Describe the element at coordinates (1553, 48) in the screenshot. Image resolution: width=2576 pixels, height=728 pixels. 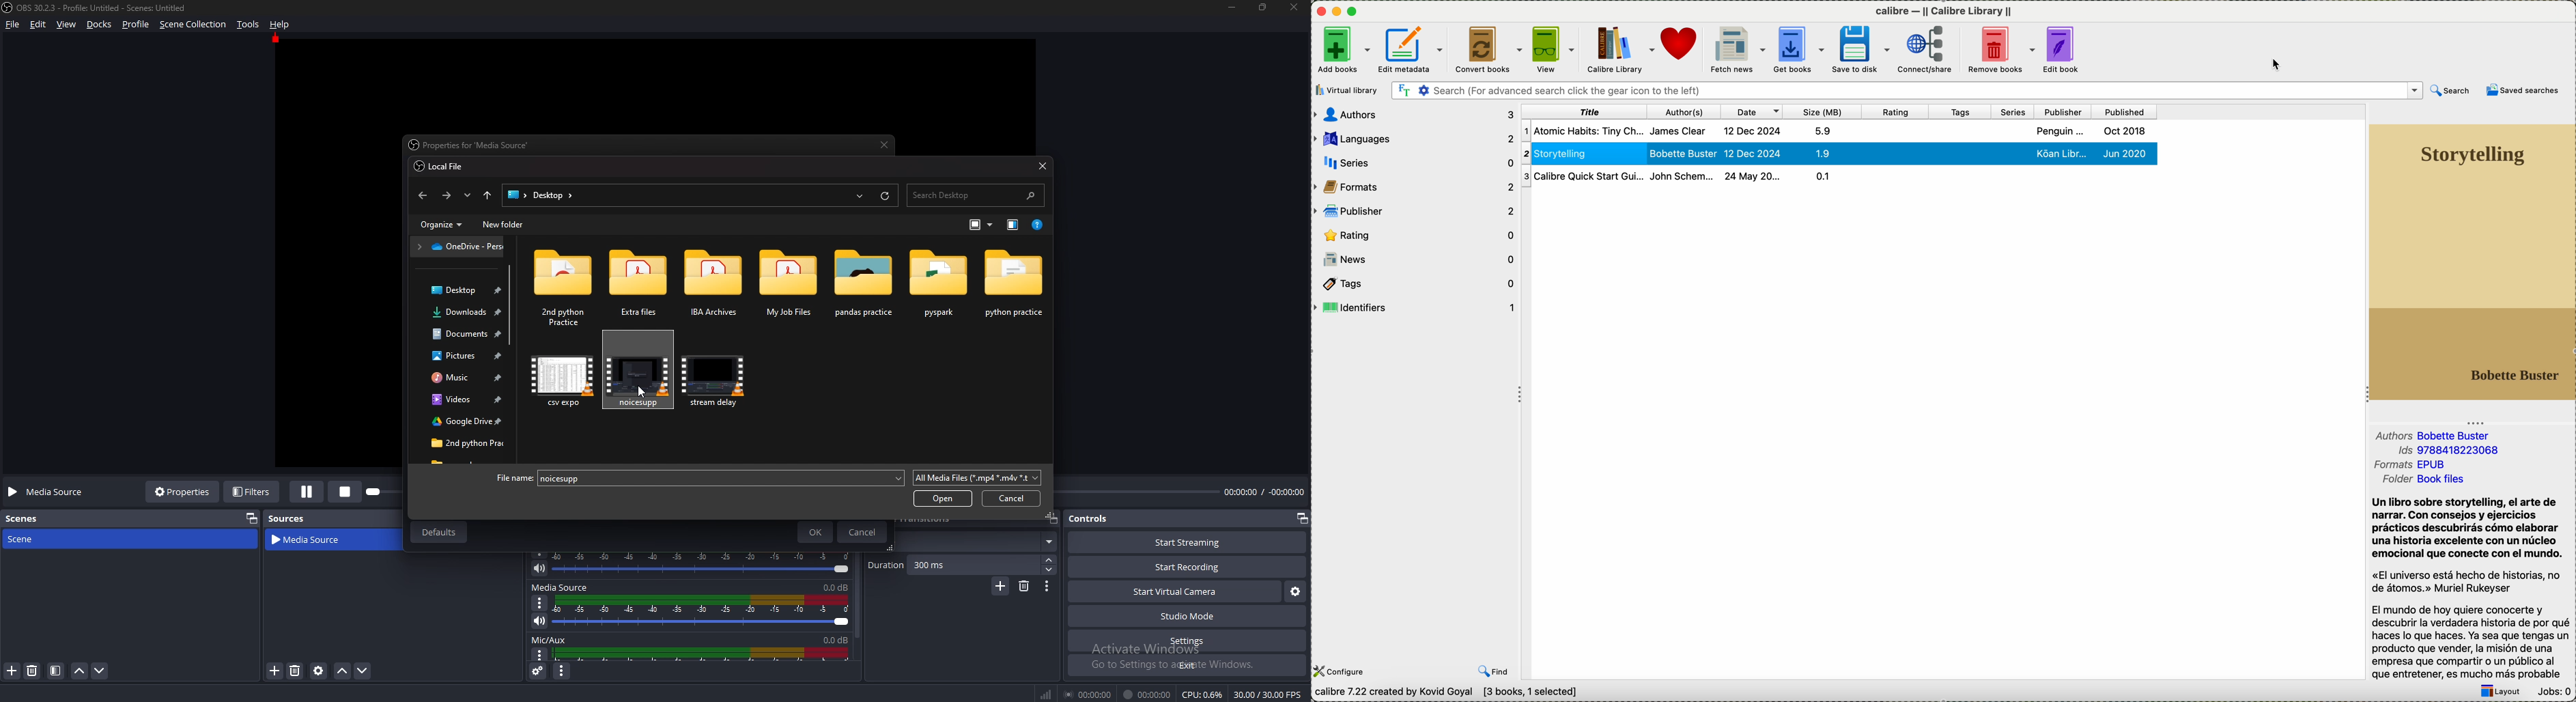
I see `view` at that location.